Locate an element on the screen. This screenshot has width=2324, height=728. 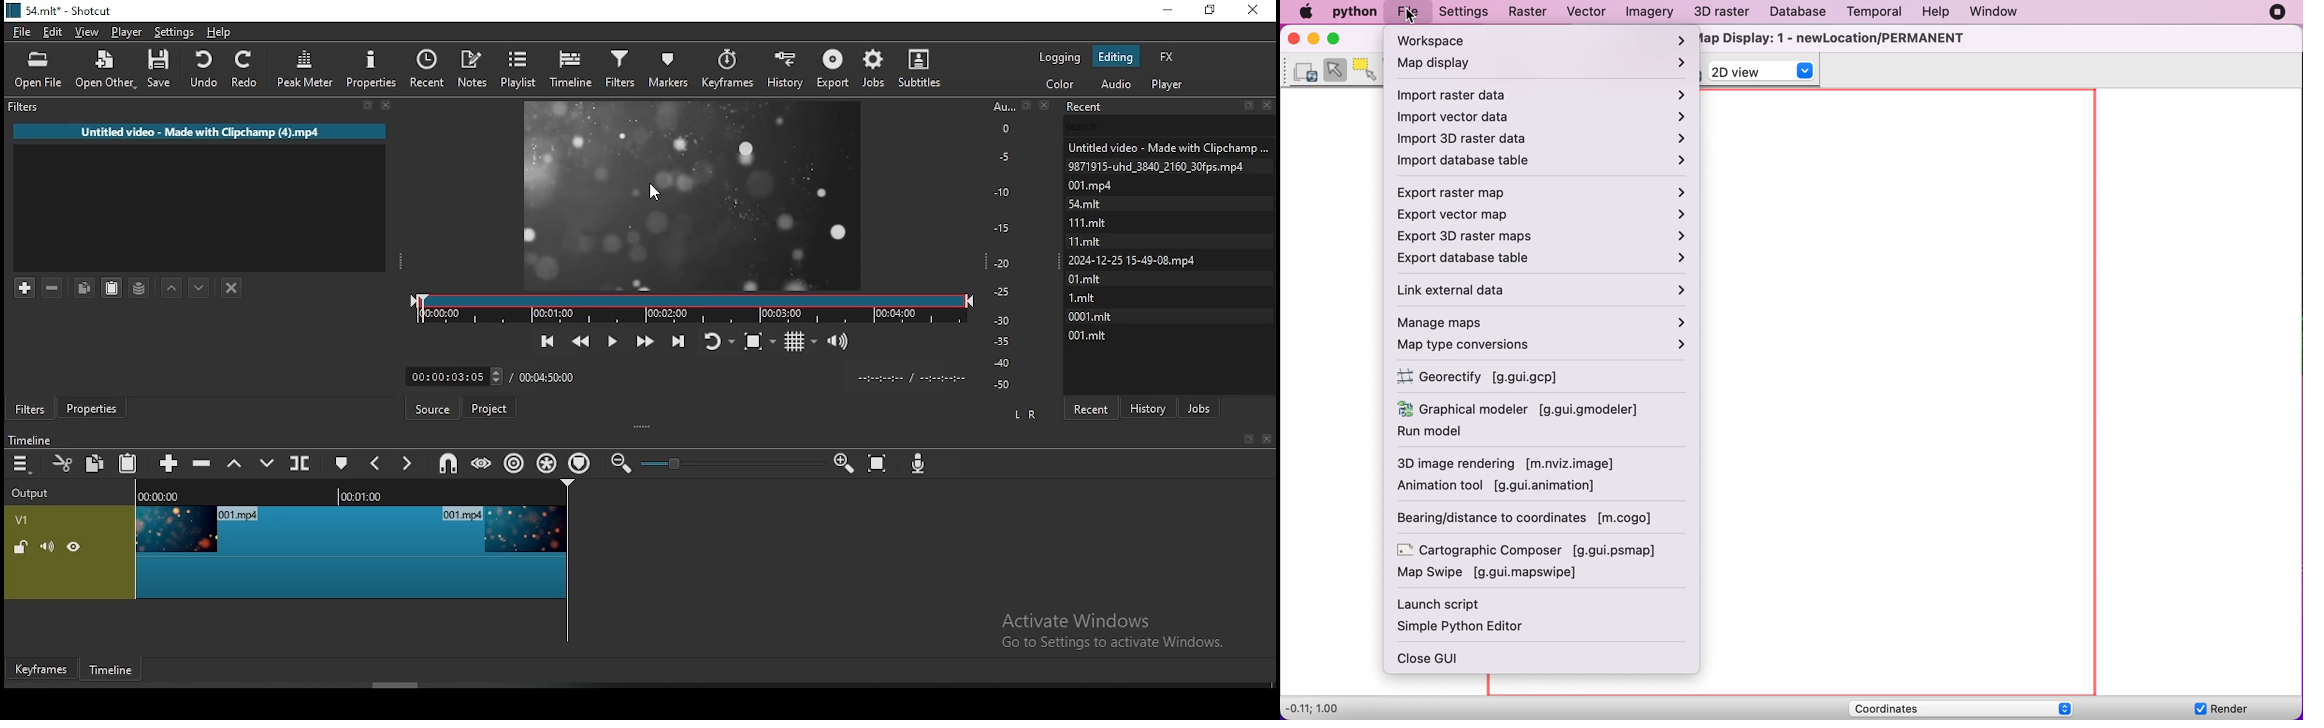
move filter down is located at coordinates (196, 285).